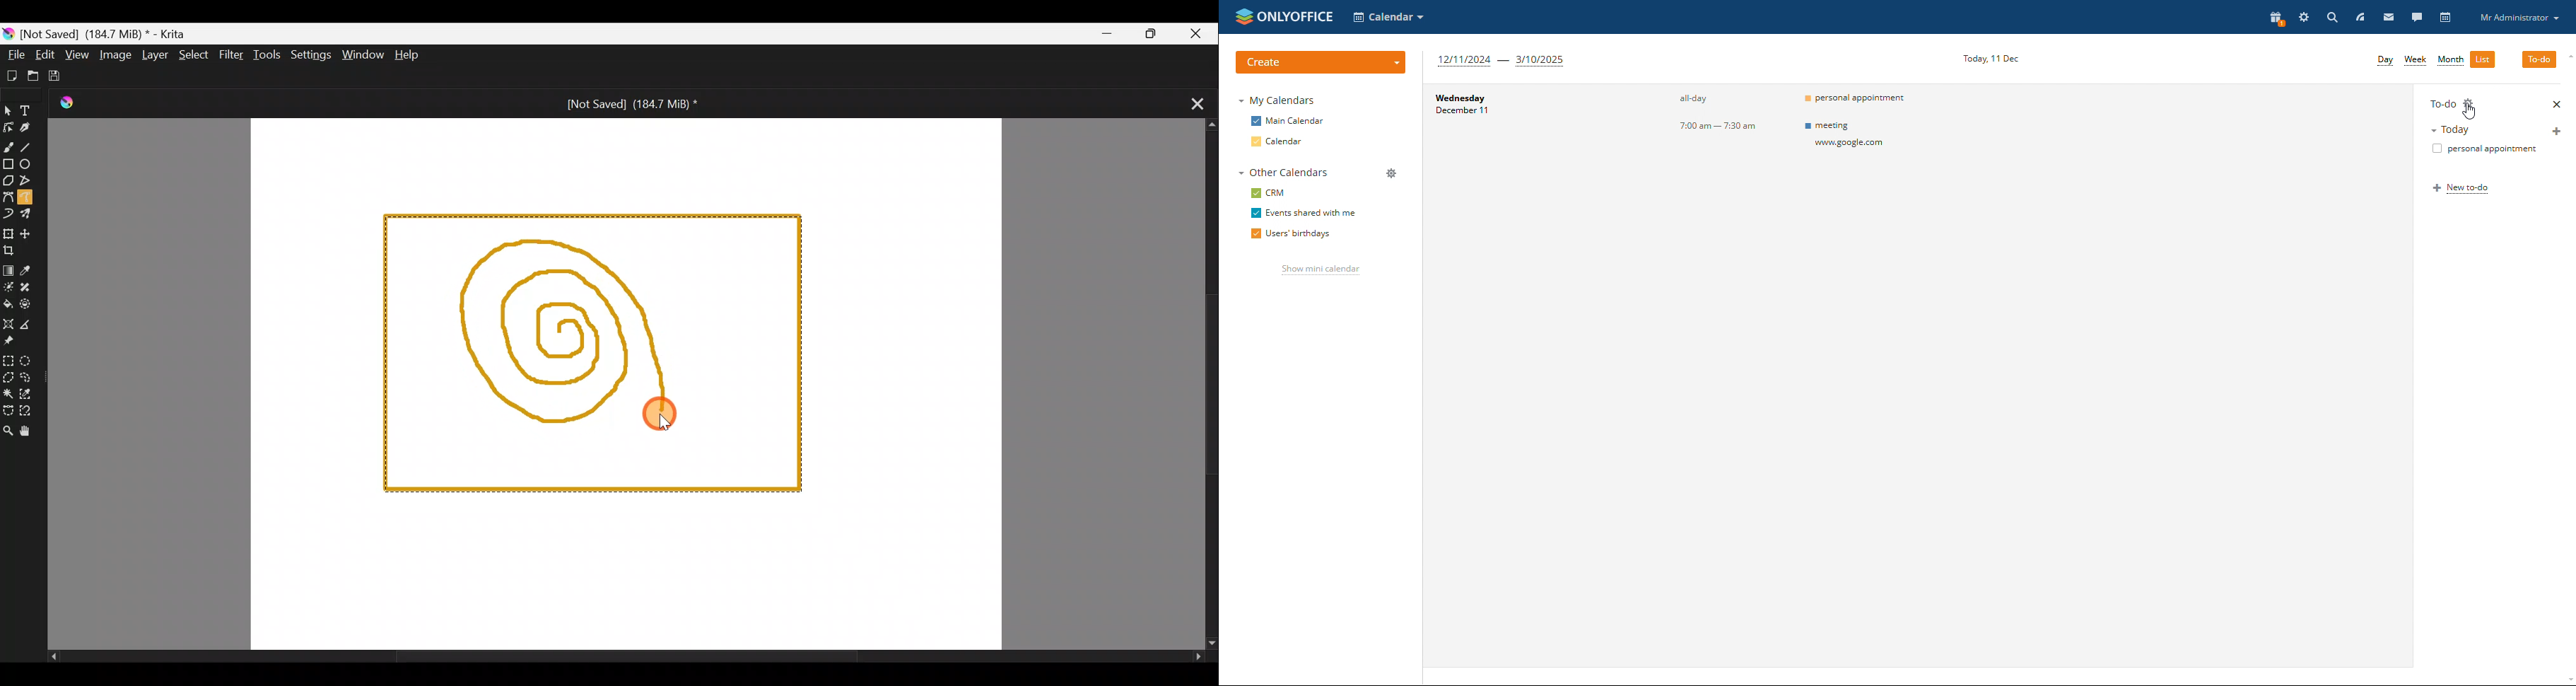  Describe the element at coordinates (27, 307) in the screenshot. I see `Enclose & fill tool` at that location.